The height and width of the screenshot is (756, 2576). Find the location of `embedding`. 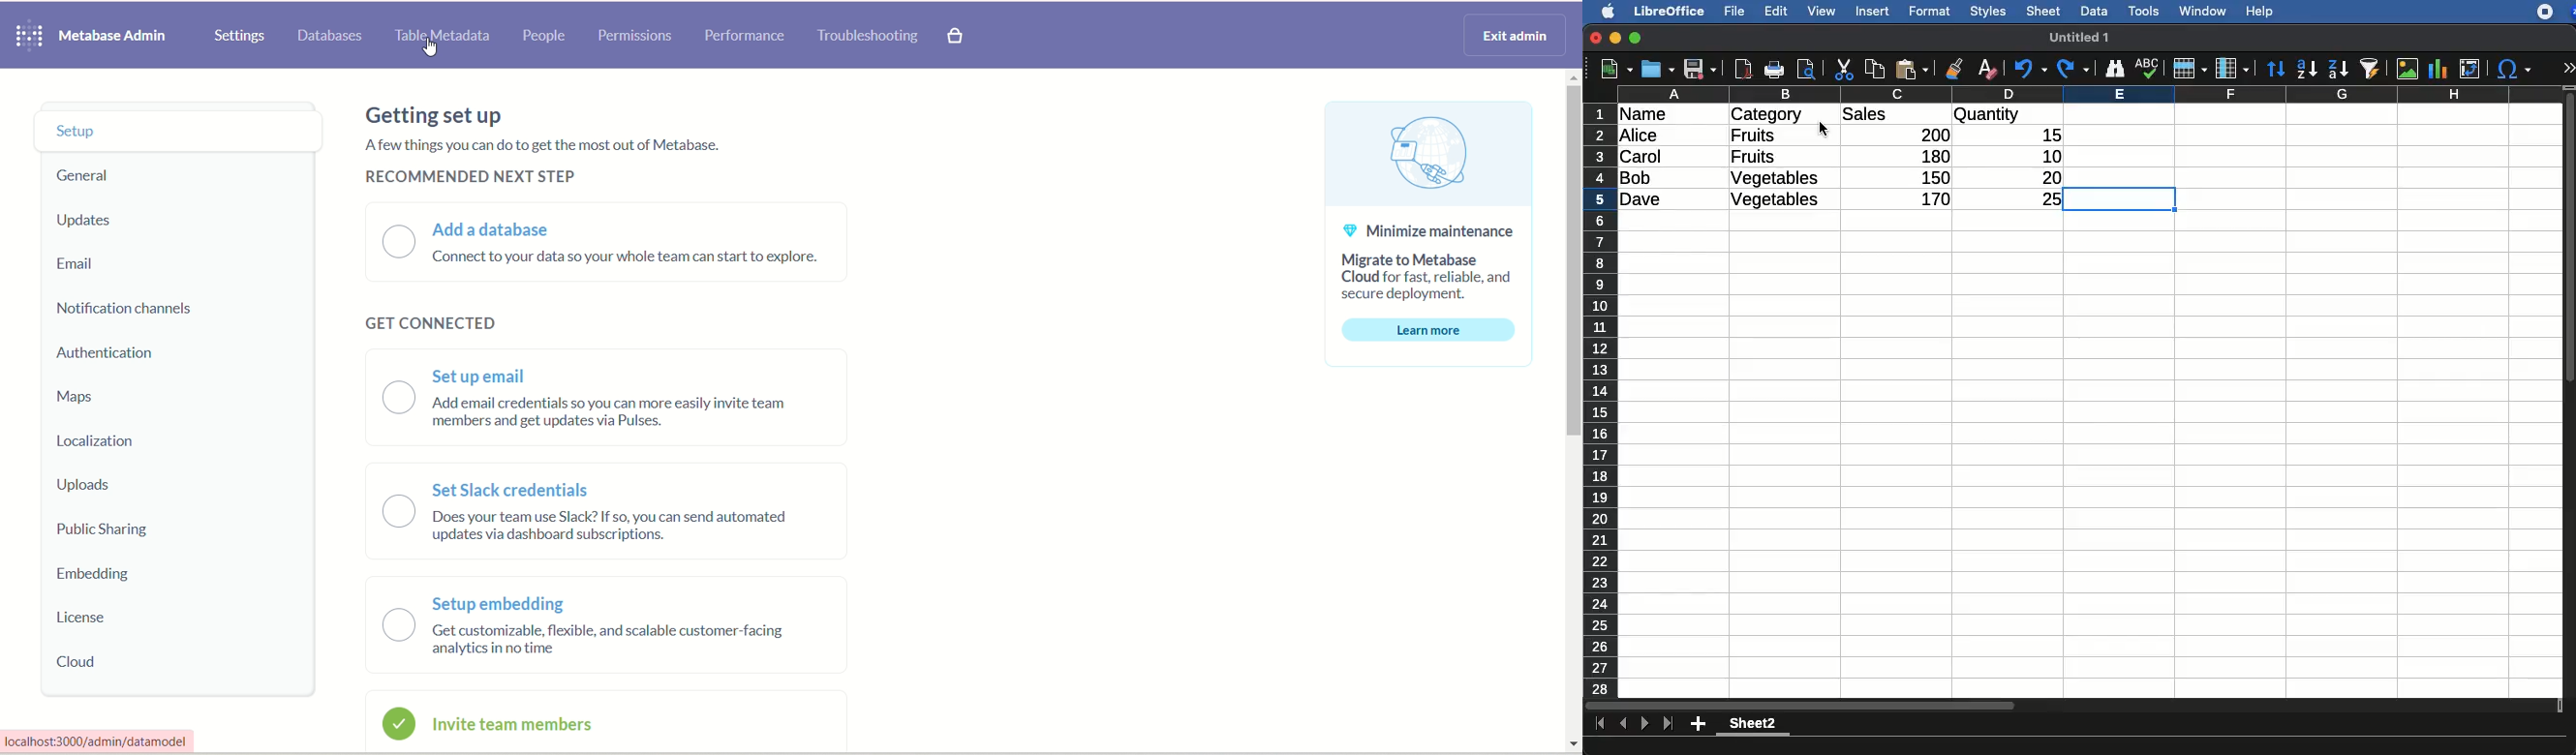

embedding is located at coordinates (103, 573).